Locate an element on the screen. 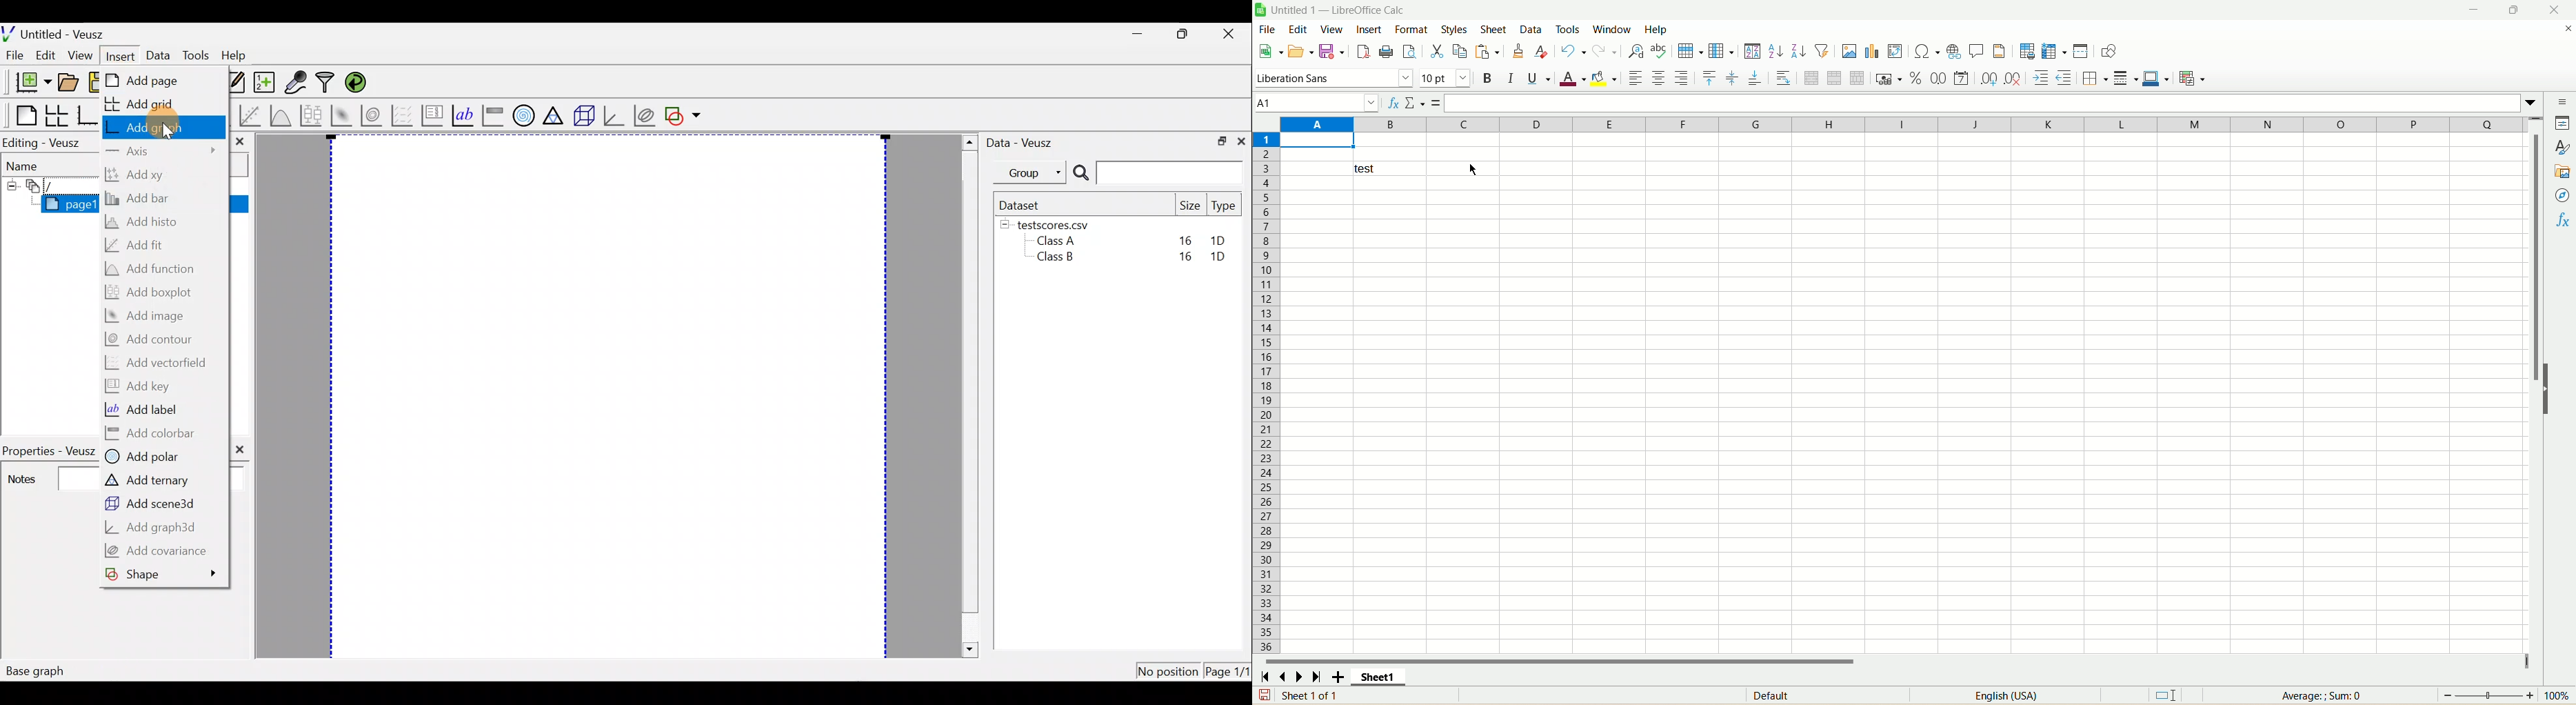 Image resolution: width=2576 pixels, height=728 pixels. background color is located at coordinates (1604, 78).